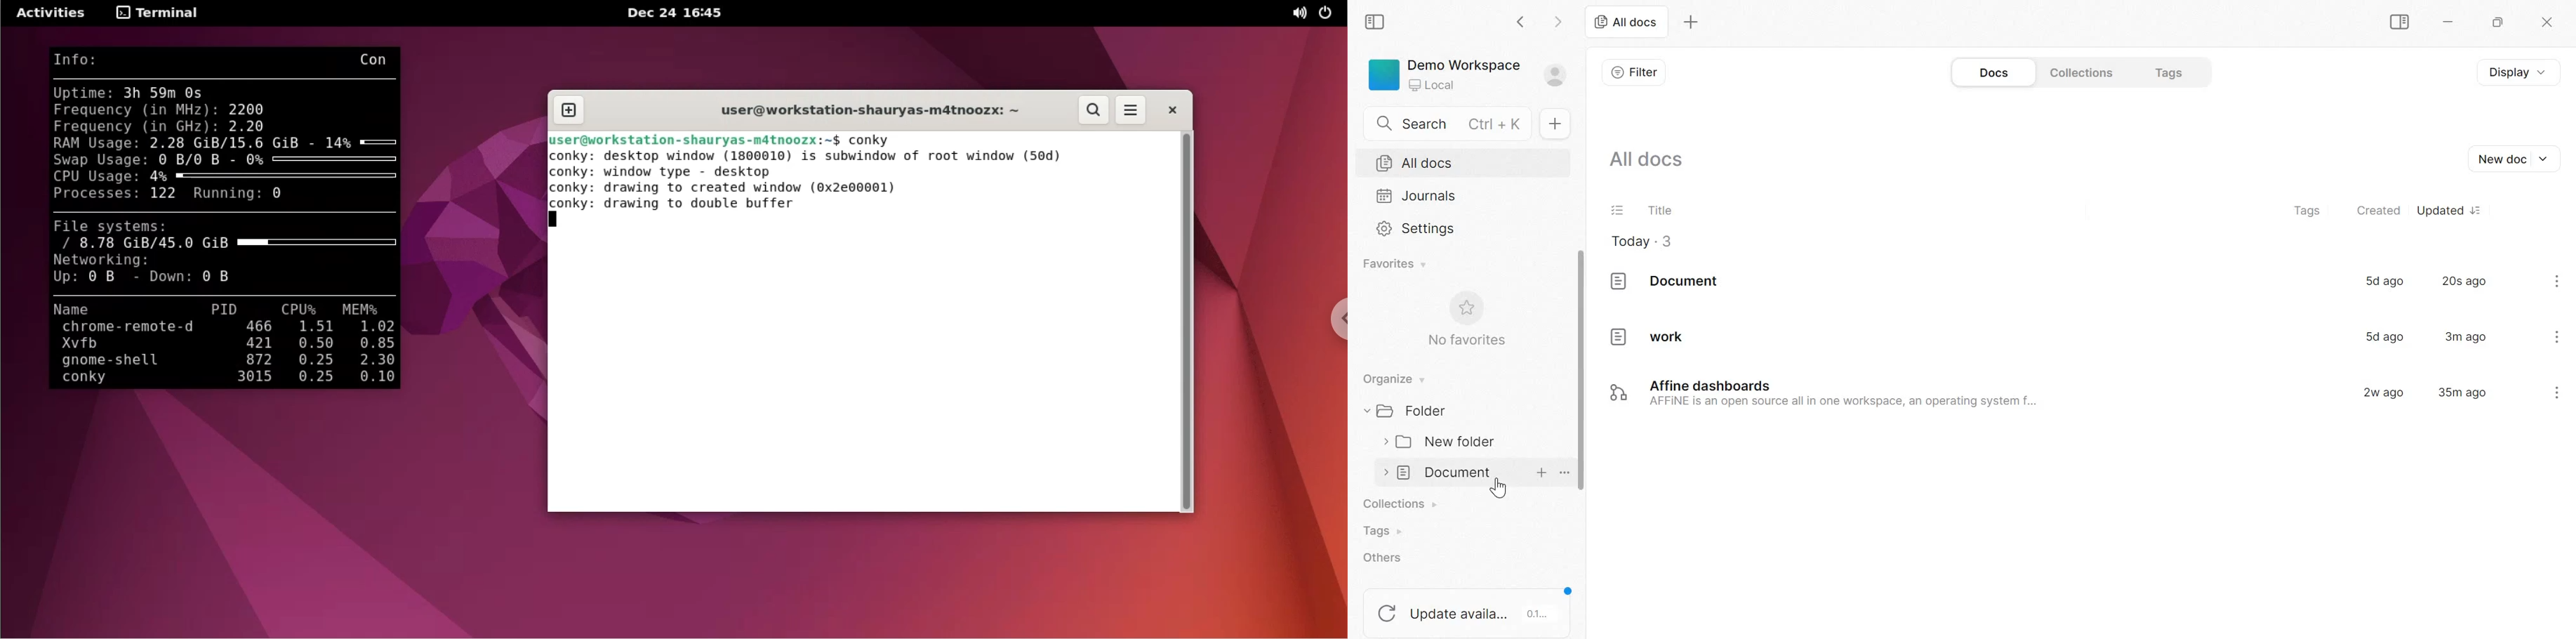 The image size is (2576, 644). I want to click on Docs, so click(1992, 71).